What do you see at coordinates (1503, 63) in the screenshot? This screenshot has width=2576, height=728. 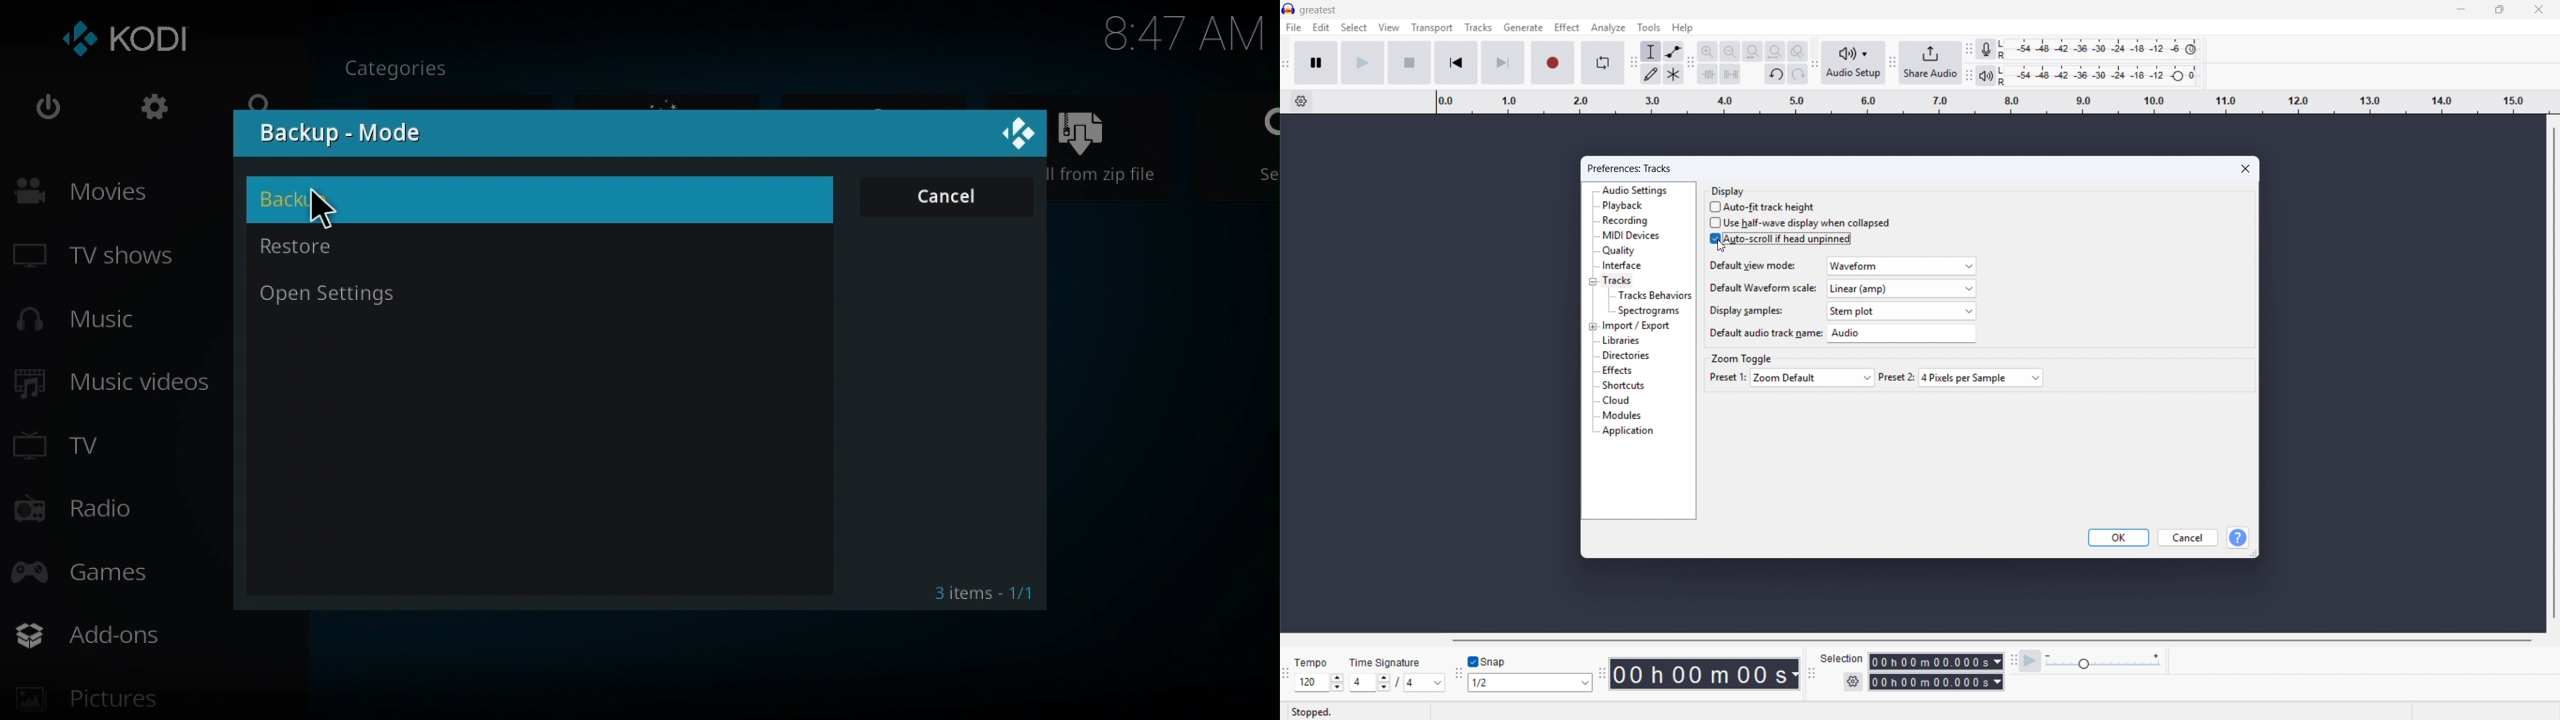 I see `Skip to end ` at bounding box center [1503, 63].